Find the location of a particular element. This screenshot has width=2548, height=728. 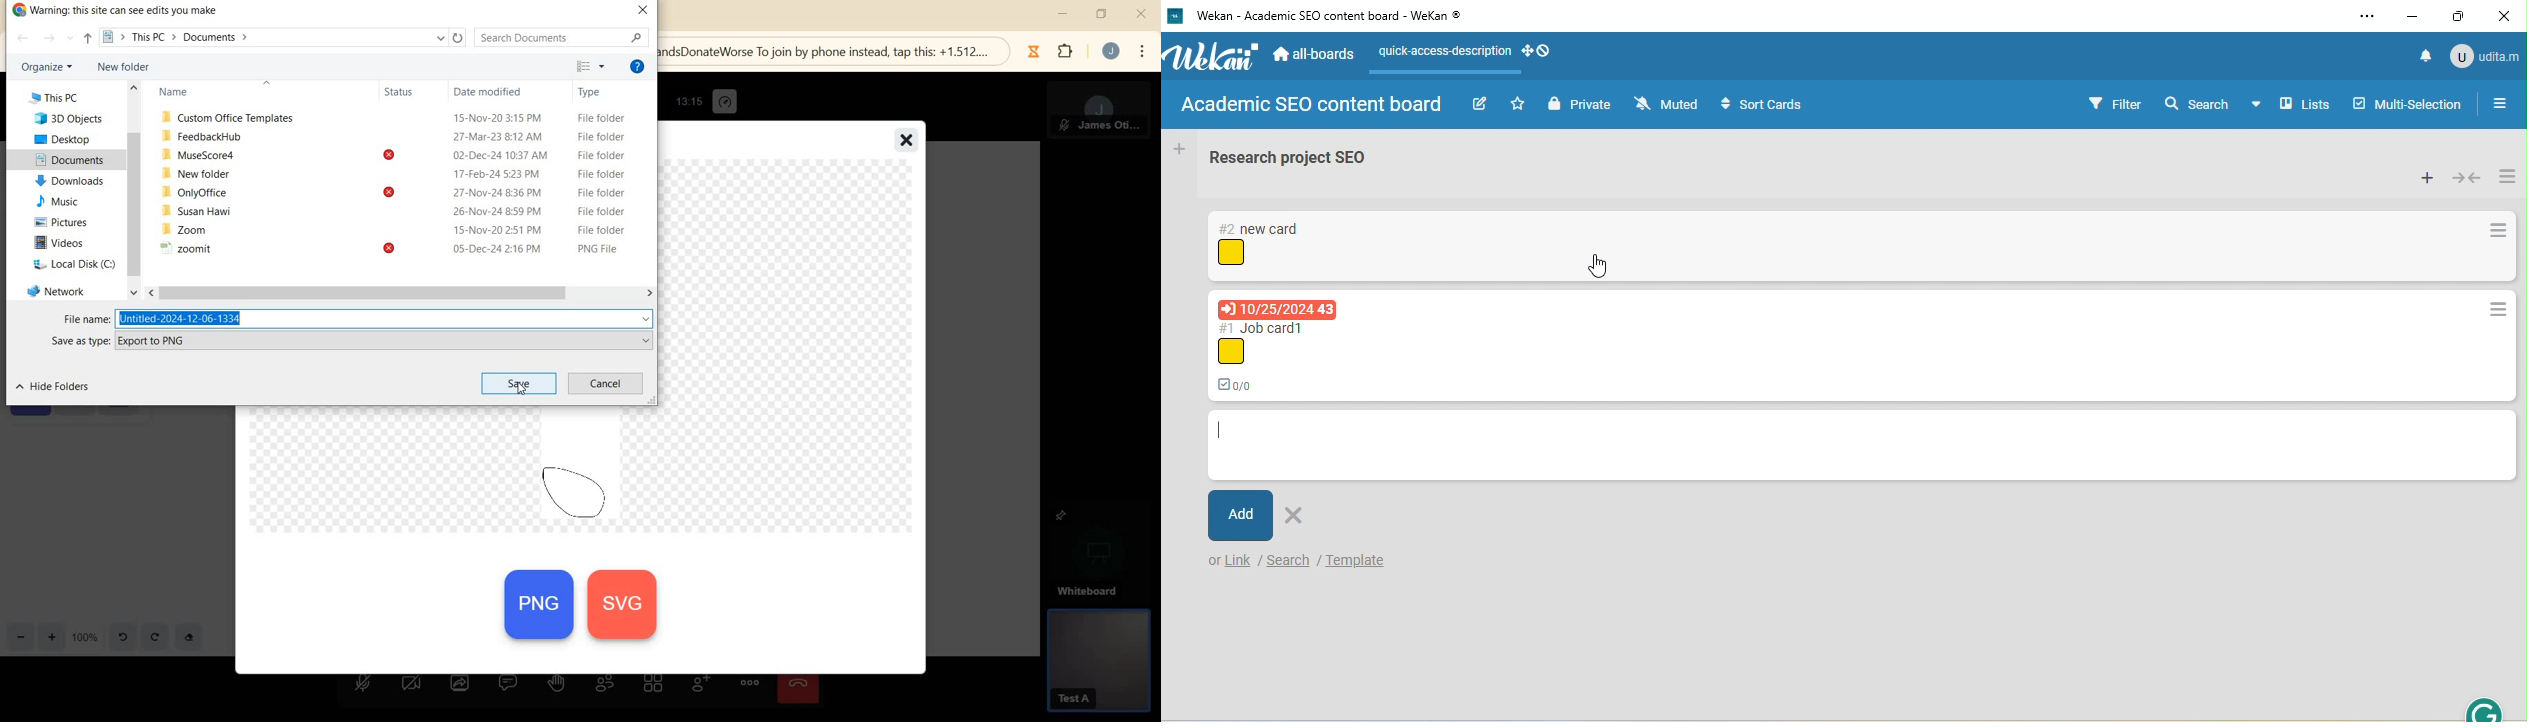

Name Status Date modified Type is located at coordinates (179, 94).